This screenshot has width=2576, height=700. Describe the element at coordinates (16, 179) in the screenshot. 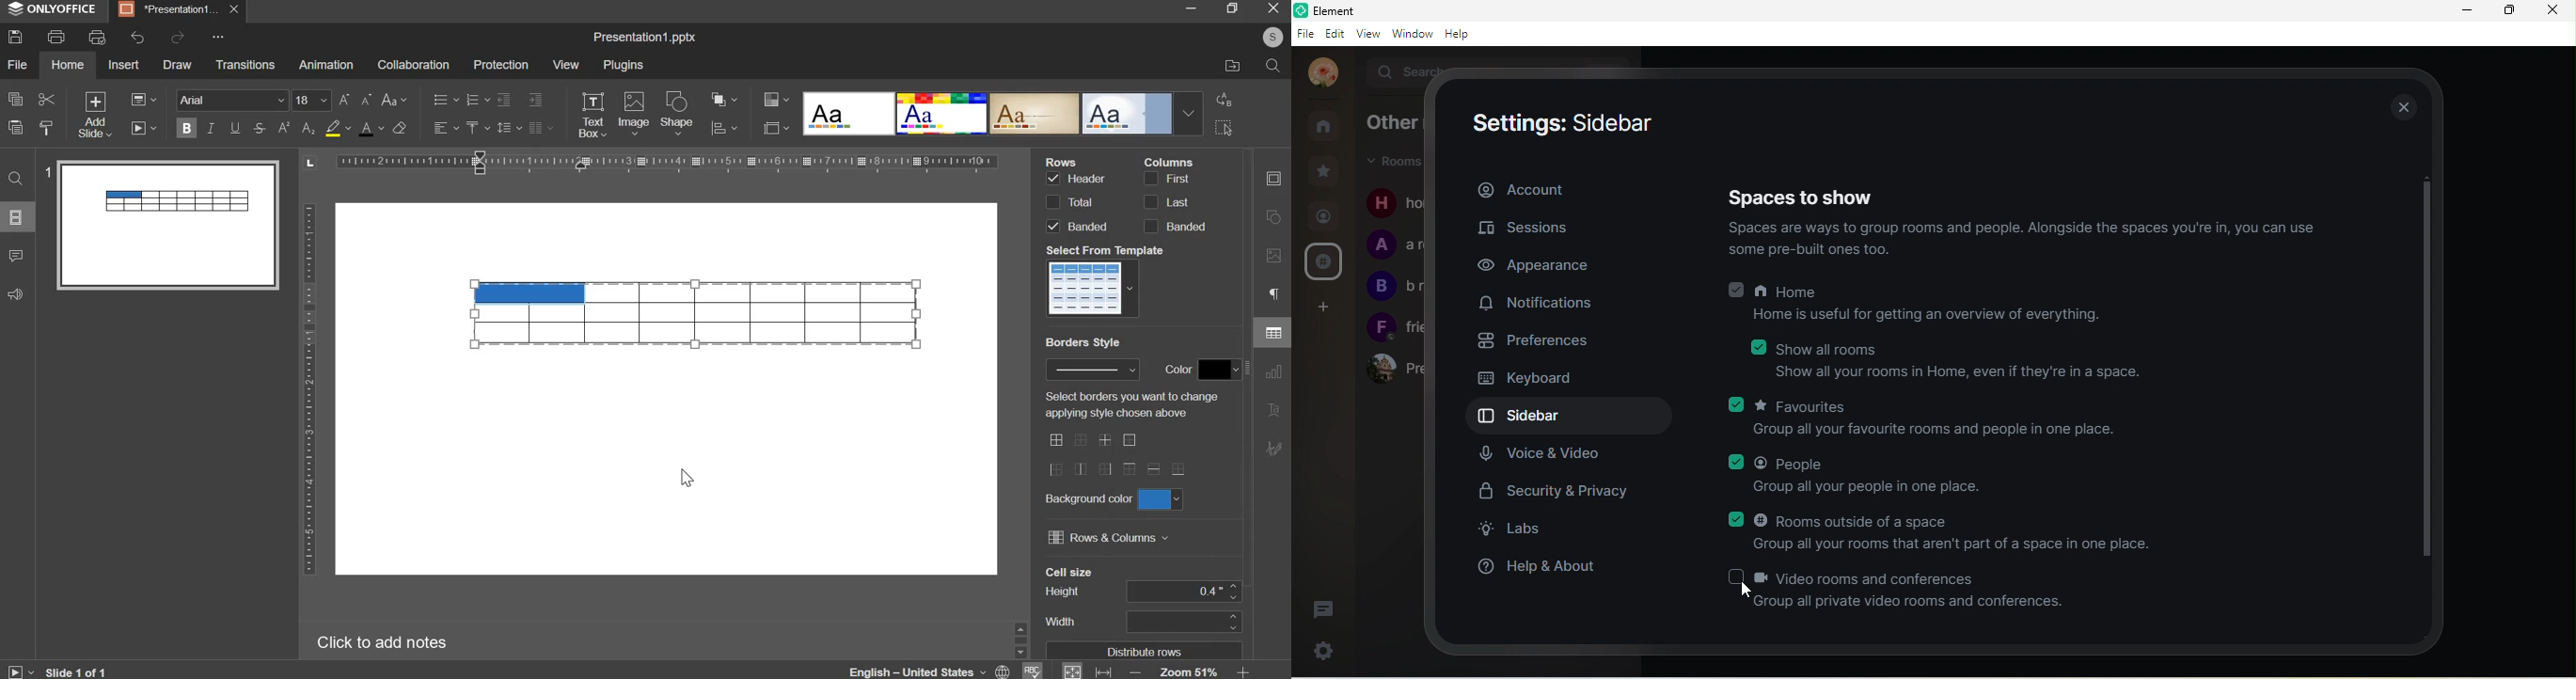

I see `find` at that location.